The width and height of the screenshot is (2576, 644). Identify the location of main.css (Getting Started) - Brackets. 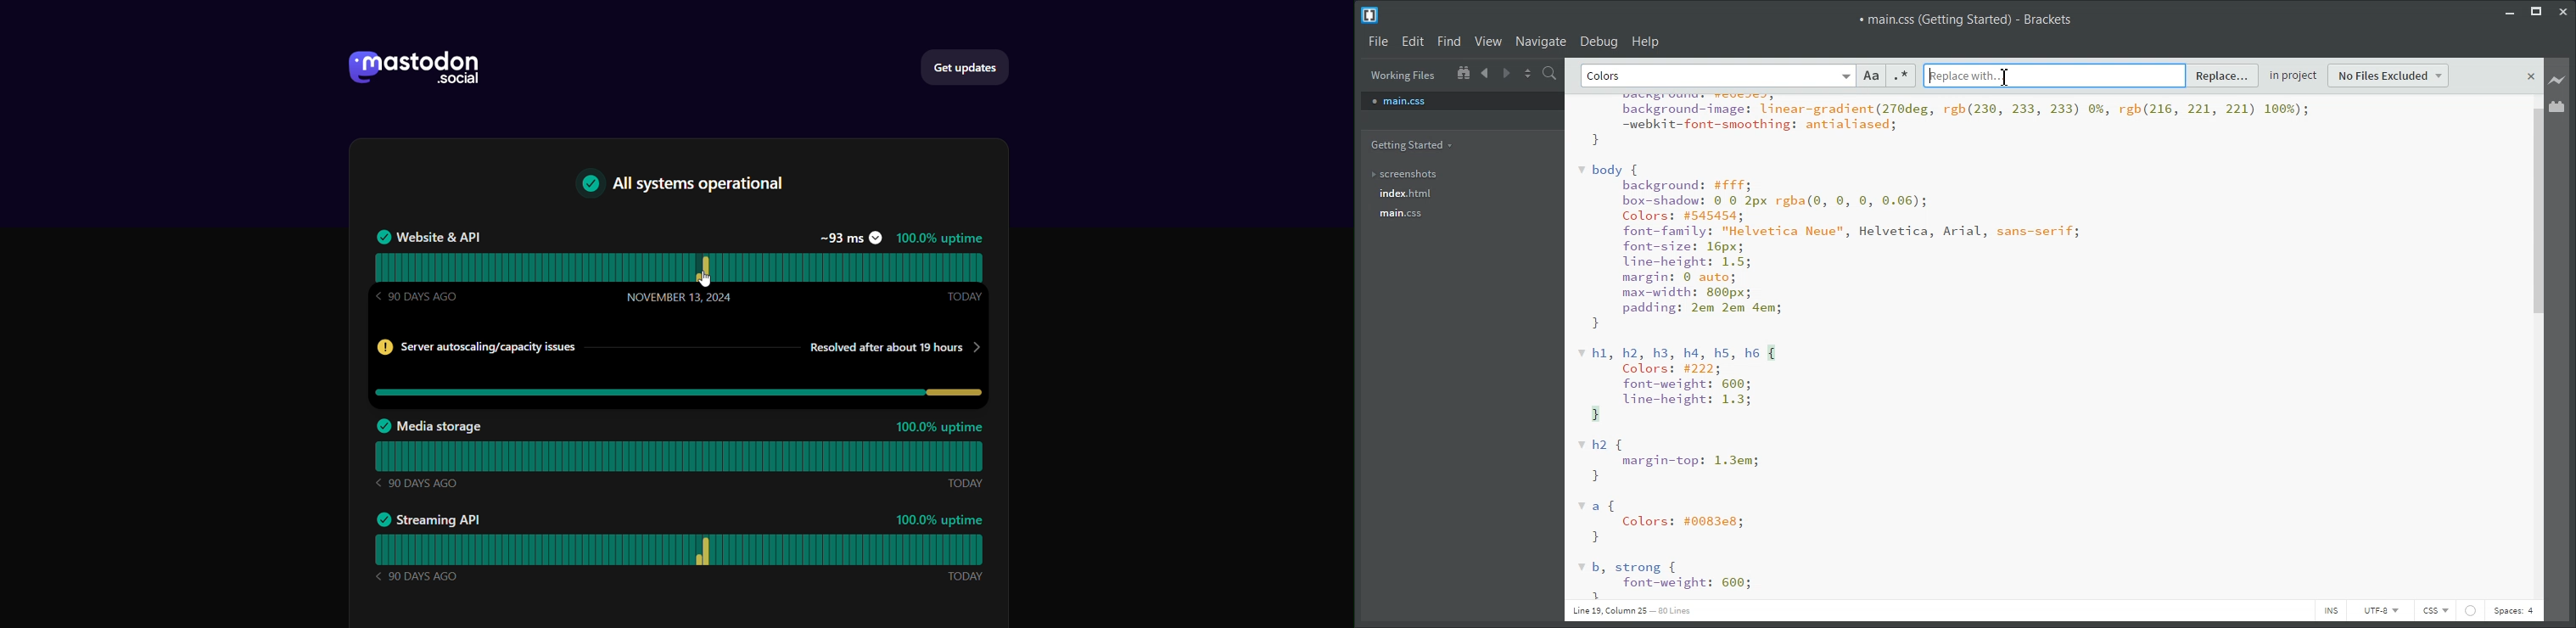
(1967, 20).